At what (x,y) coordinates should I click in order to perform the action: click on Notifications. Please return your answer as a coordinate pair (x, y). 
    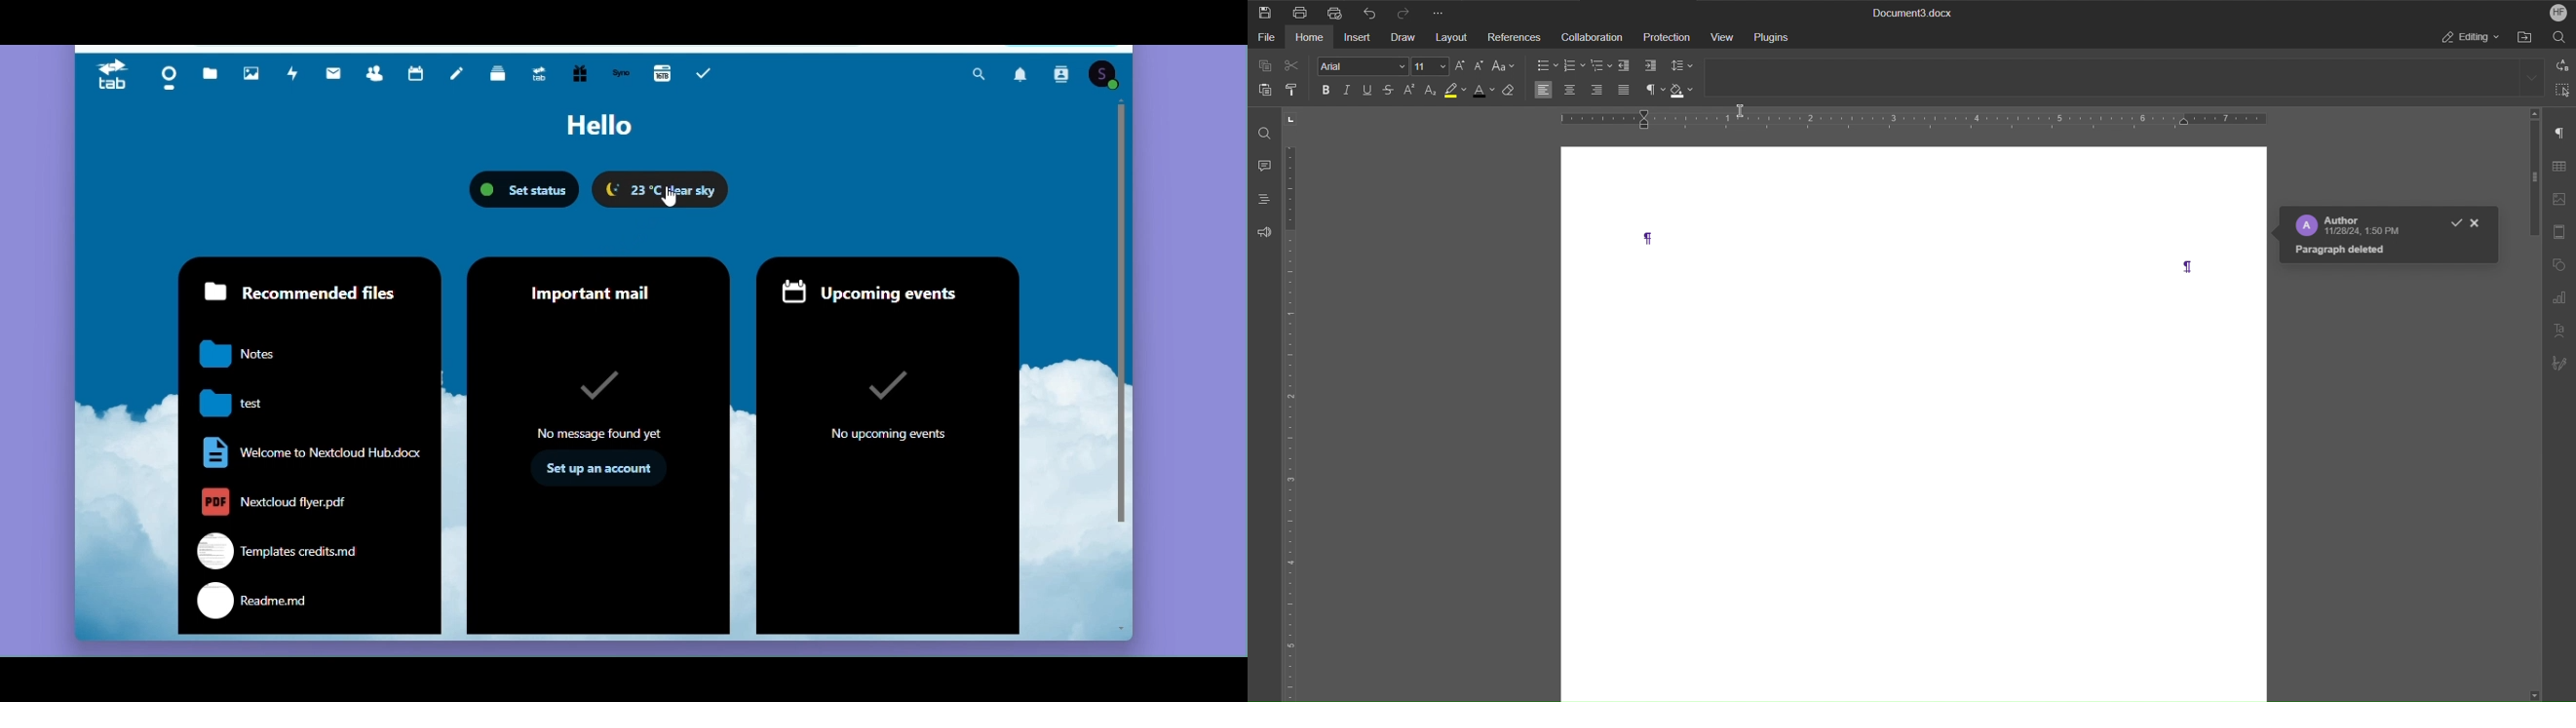
    Looking at the image, I should click on (1024, 73).